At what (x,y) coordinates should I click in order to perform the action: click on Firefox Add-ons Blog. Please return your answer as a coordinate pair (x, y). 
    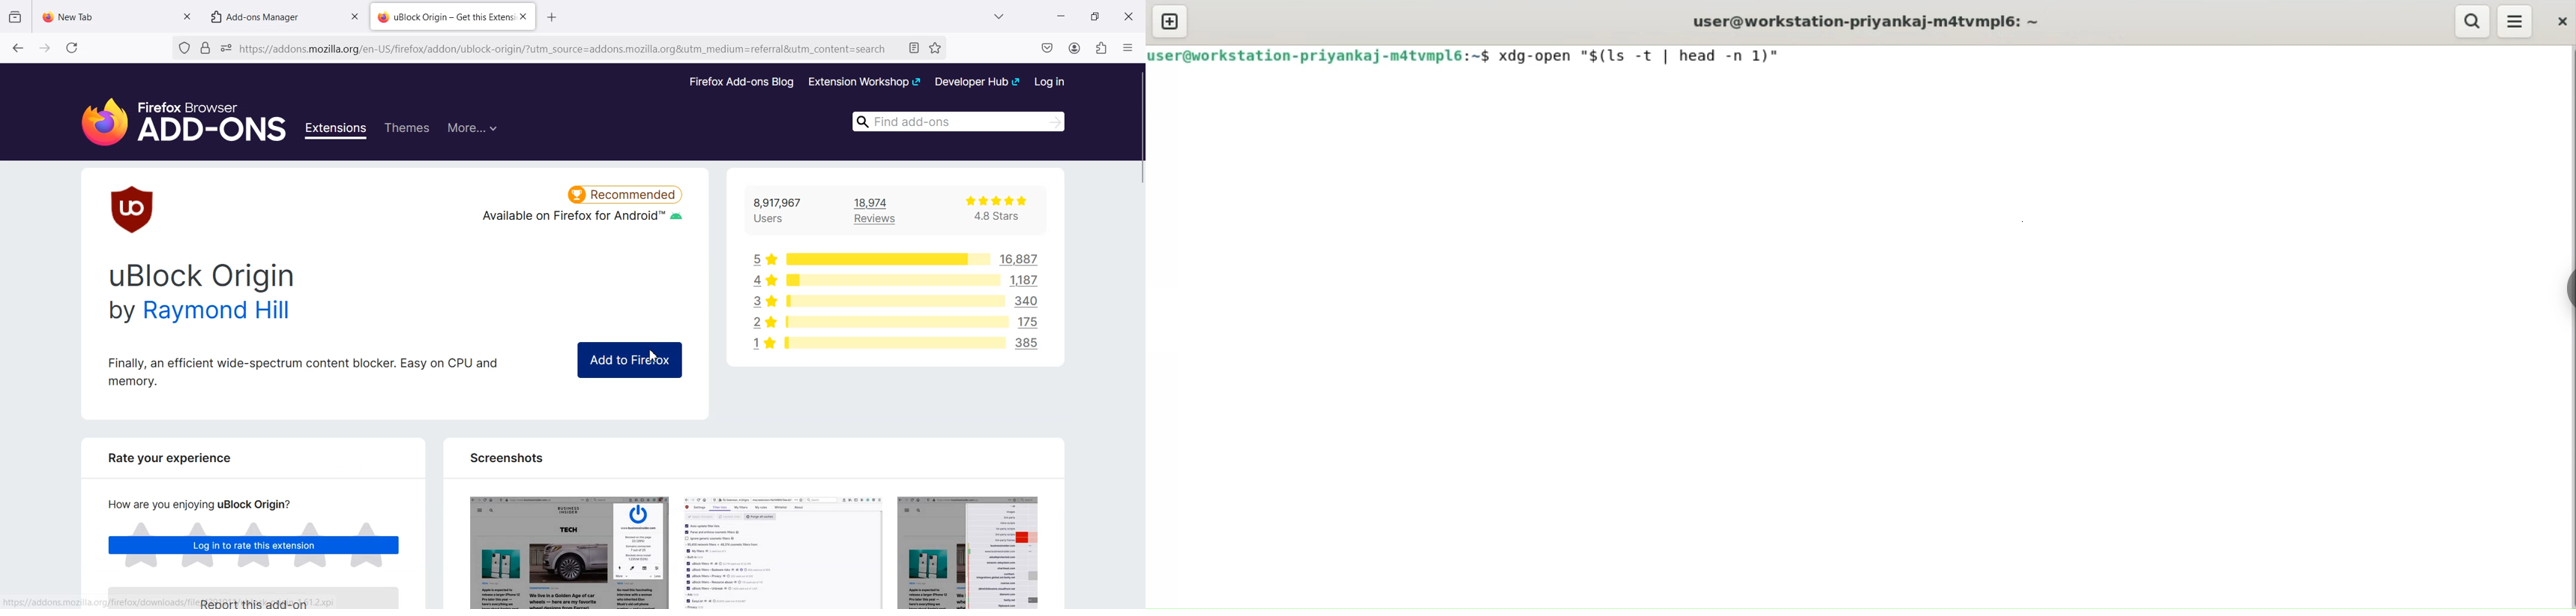
    Looking at the image, I should click on (742, 82).